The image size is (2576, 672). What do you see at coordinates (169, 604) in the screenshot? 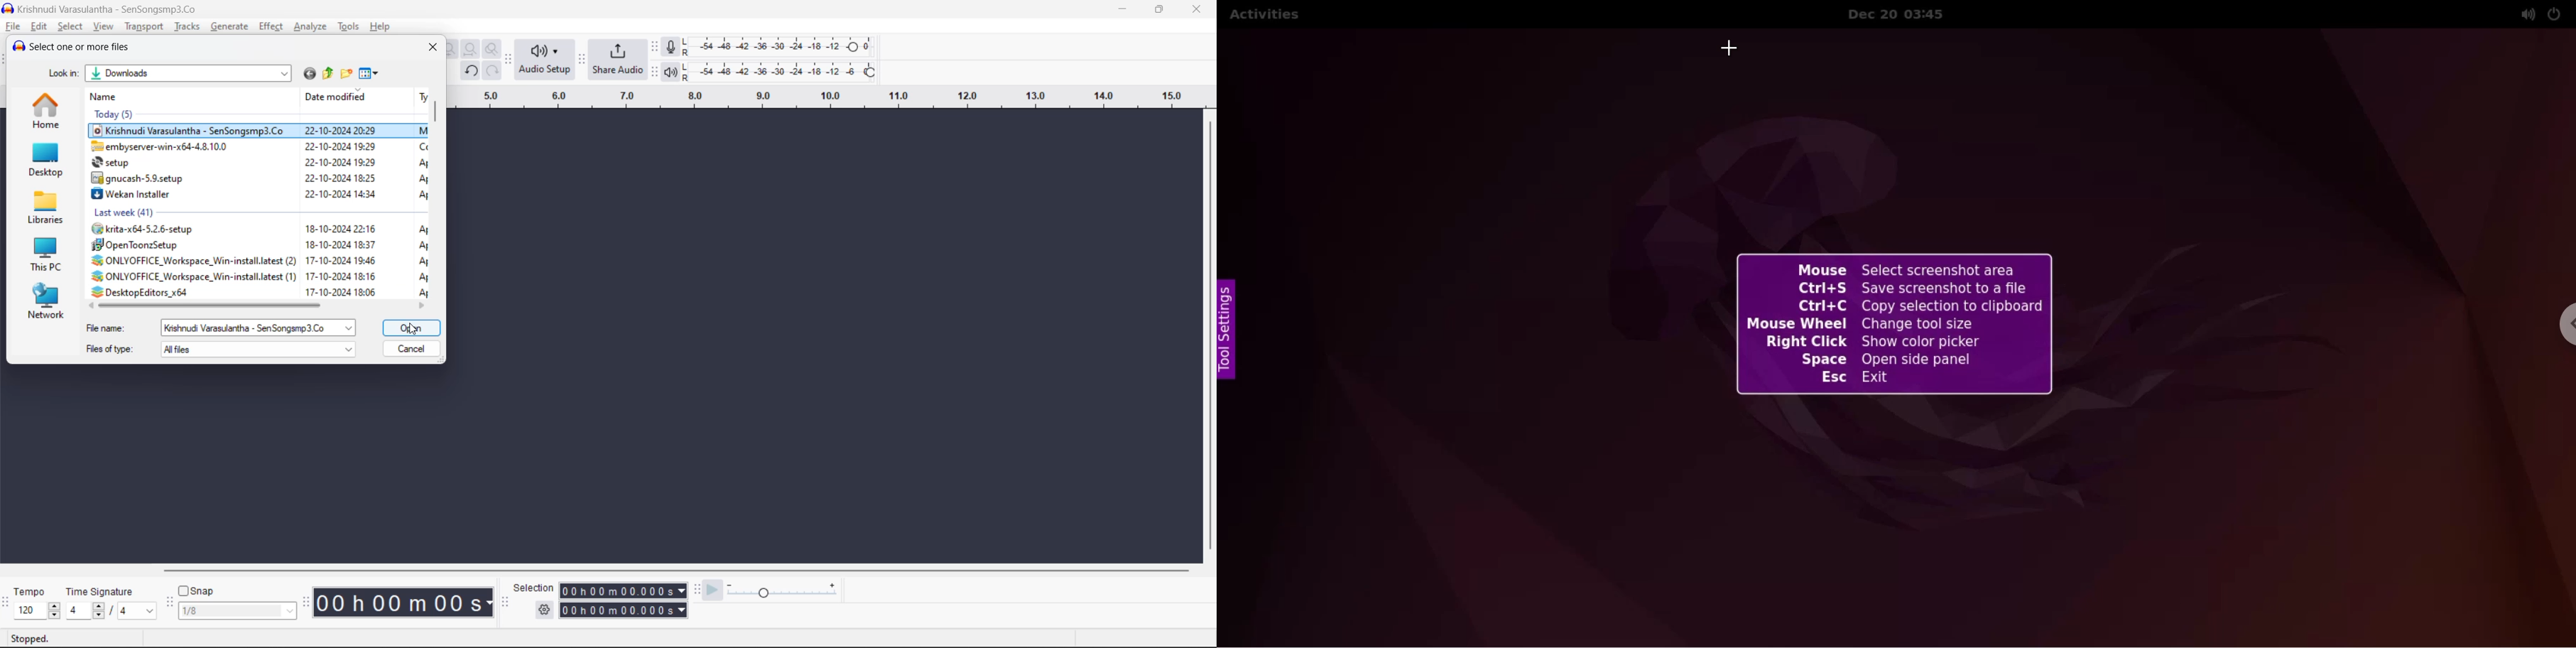
I see `snapping tool bar` at bounding box center [169, 604].